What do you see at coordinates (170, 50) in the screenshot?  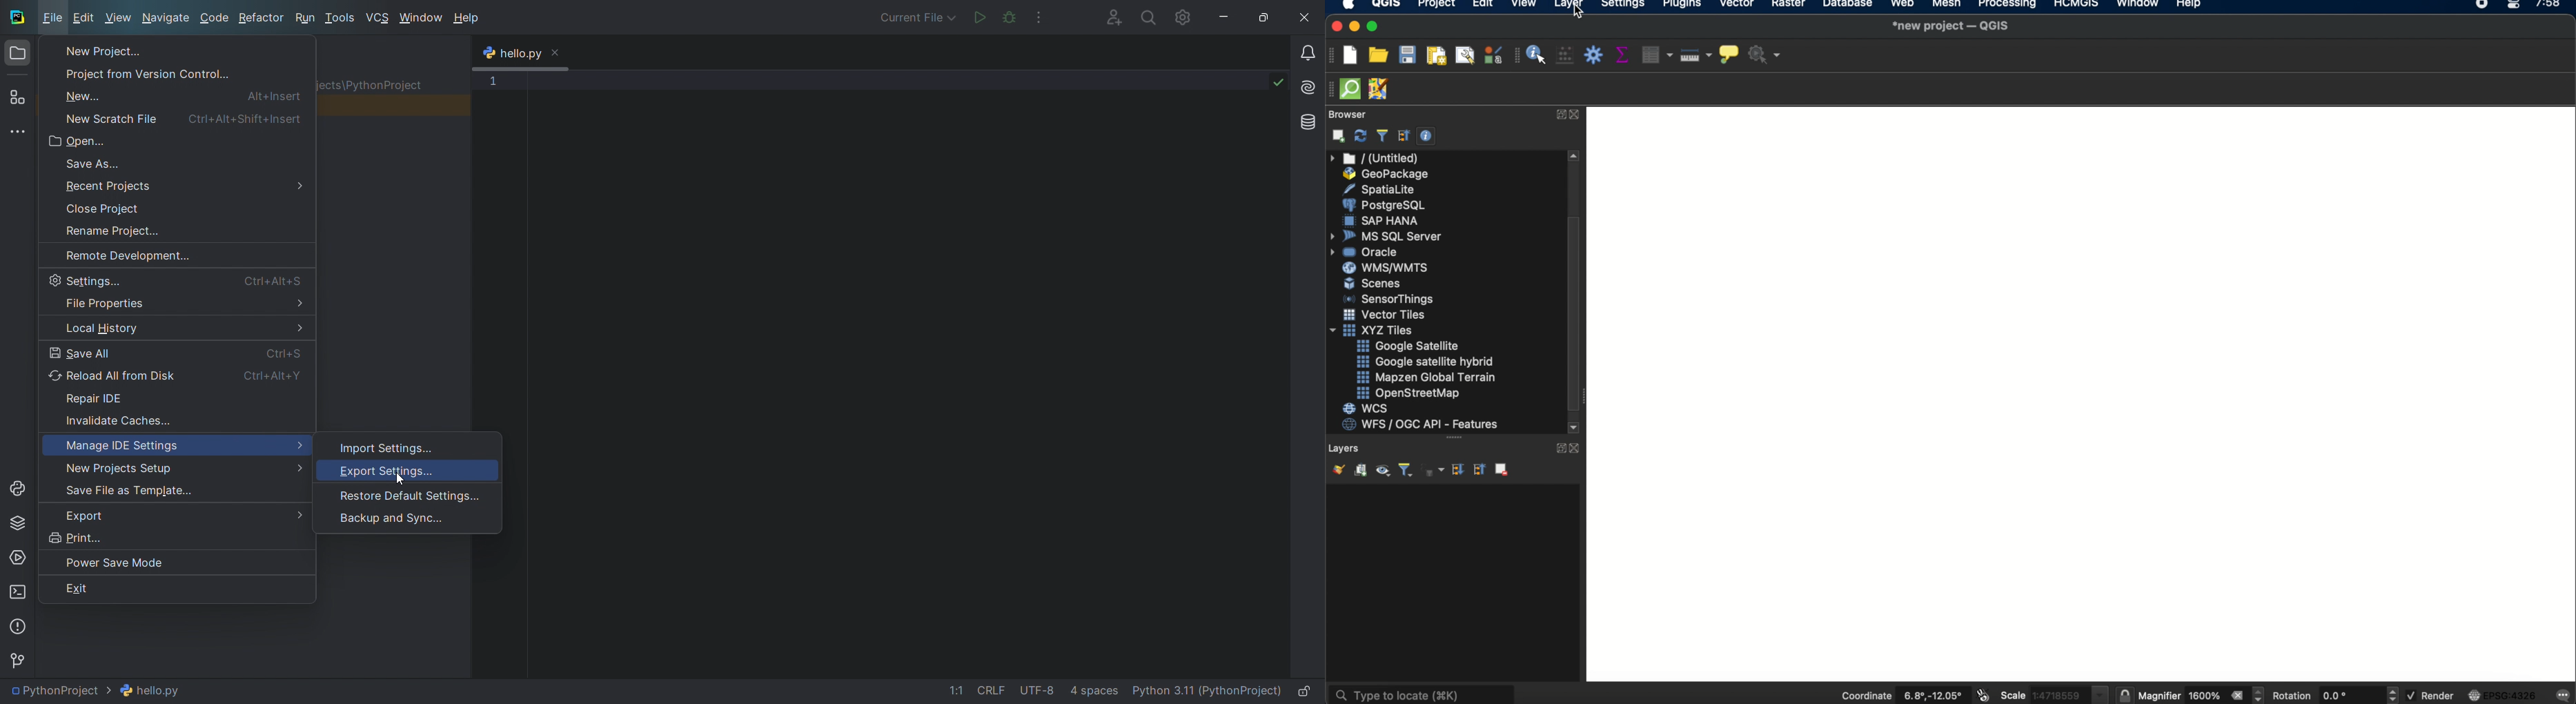 I see `new project` at bounding box center [170, 50].